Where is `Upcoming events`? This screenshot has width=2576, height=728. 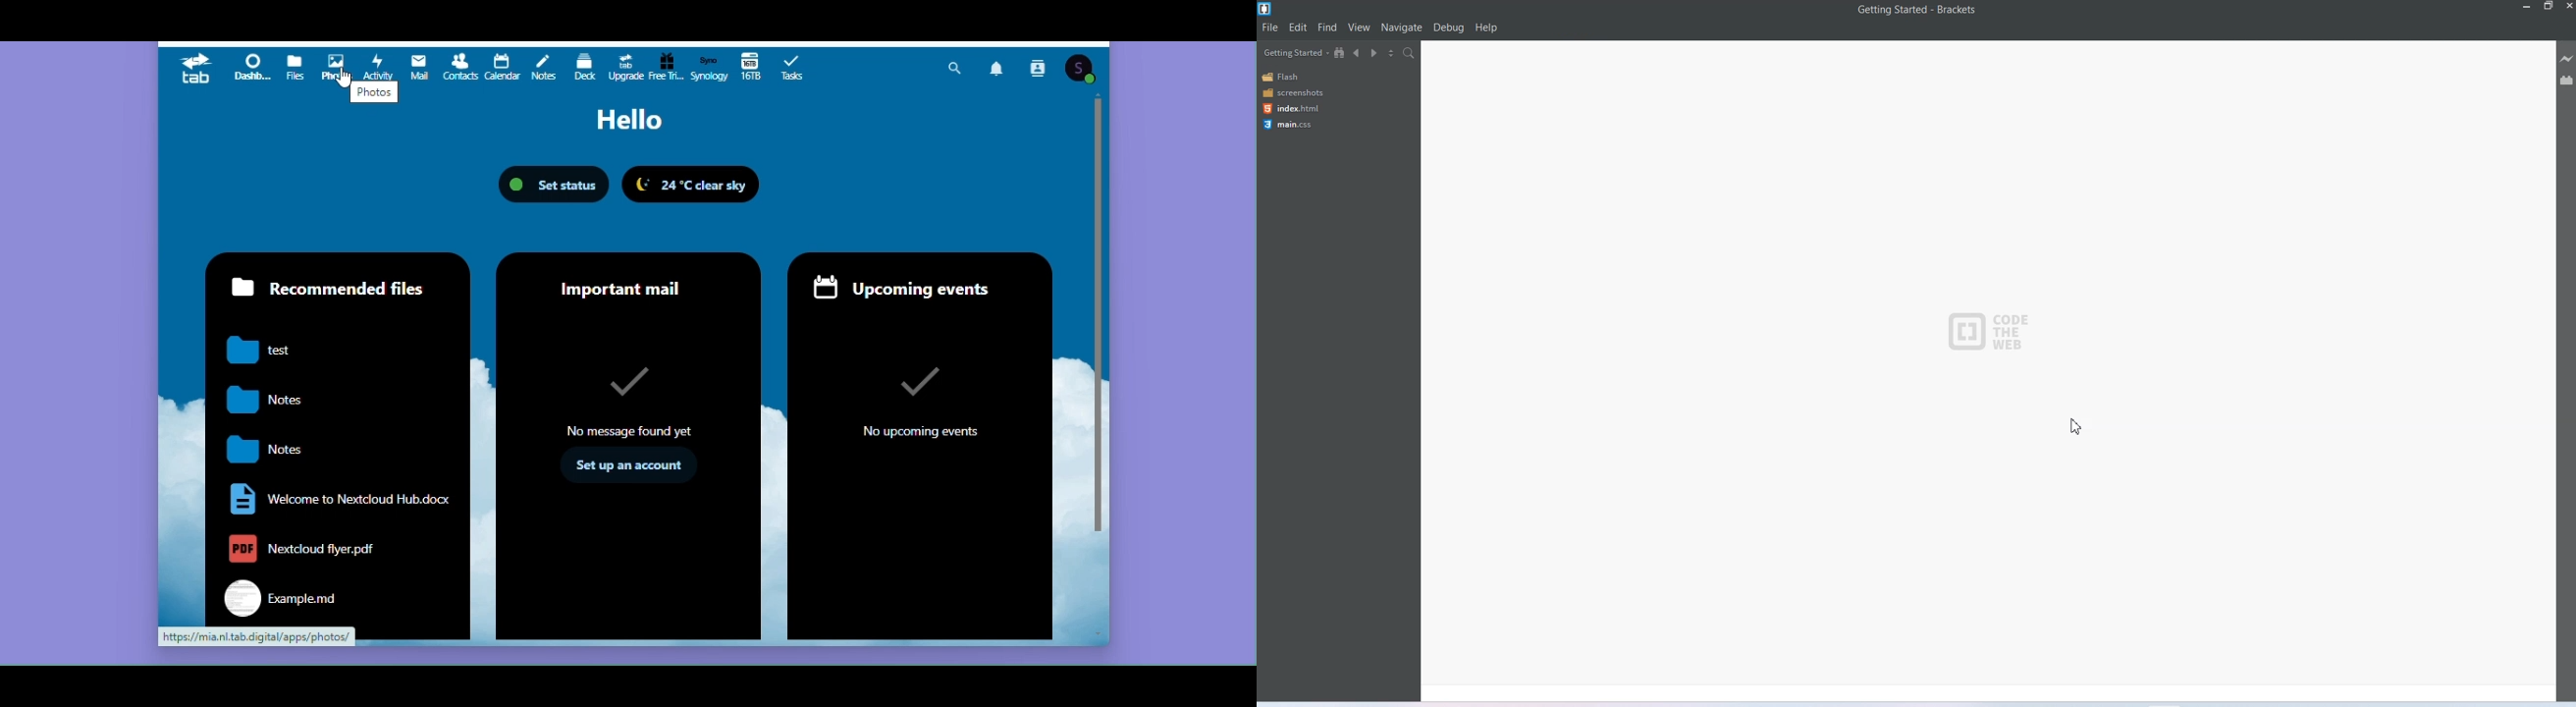
Upcoming events is located at coordinates (922, 447).